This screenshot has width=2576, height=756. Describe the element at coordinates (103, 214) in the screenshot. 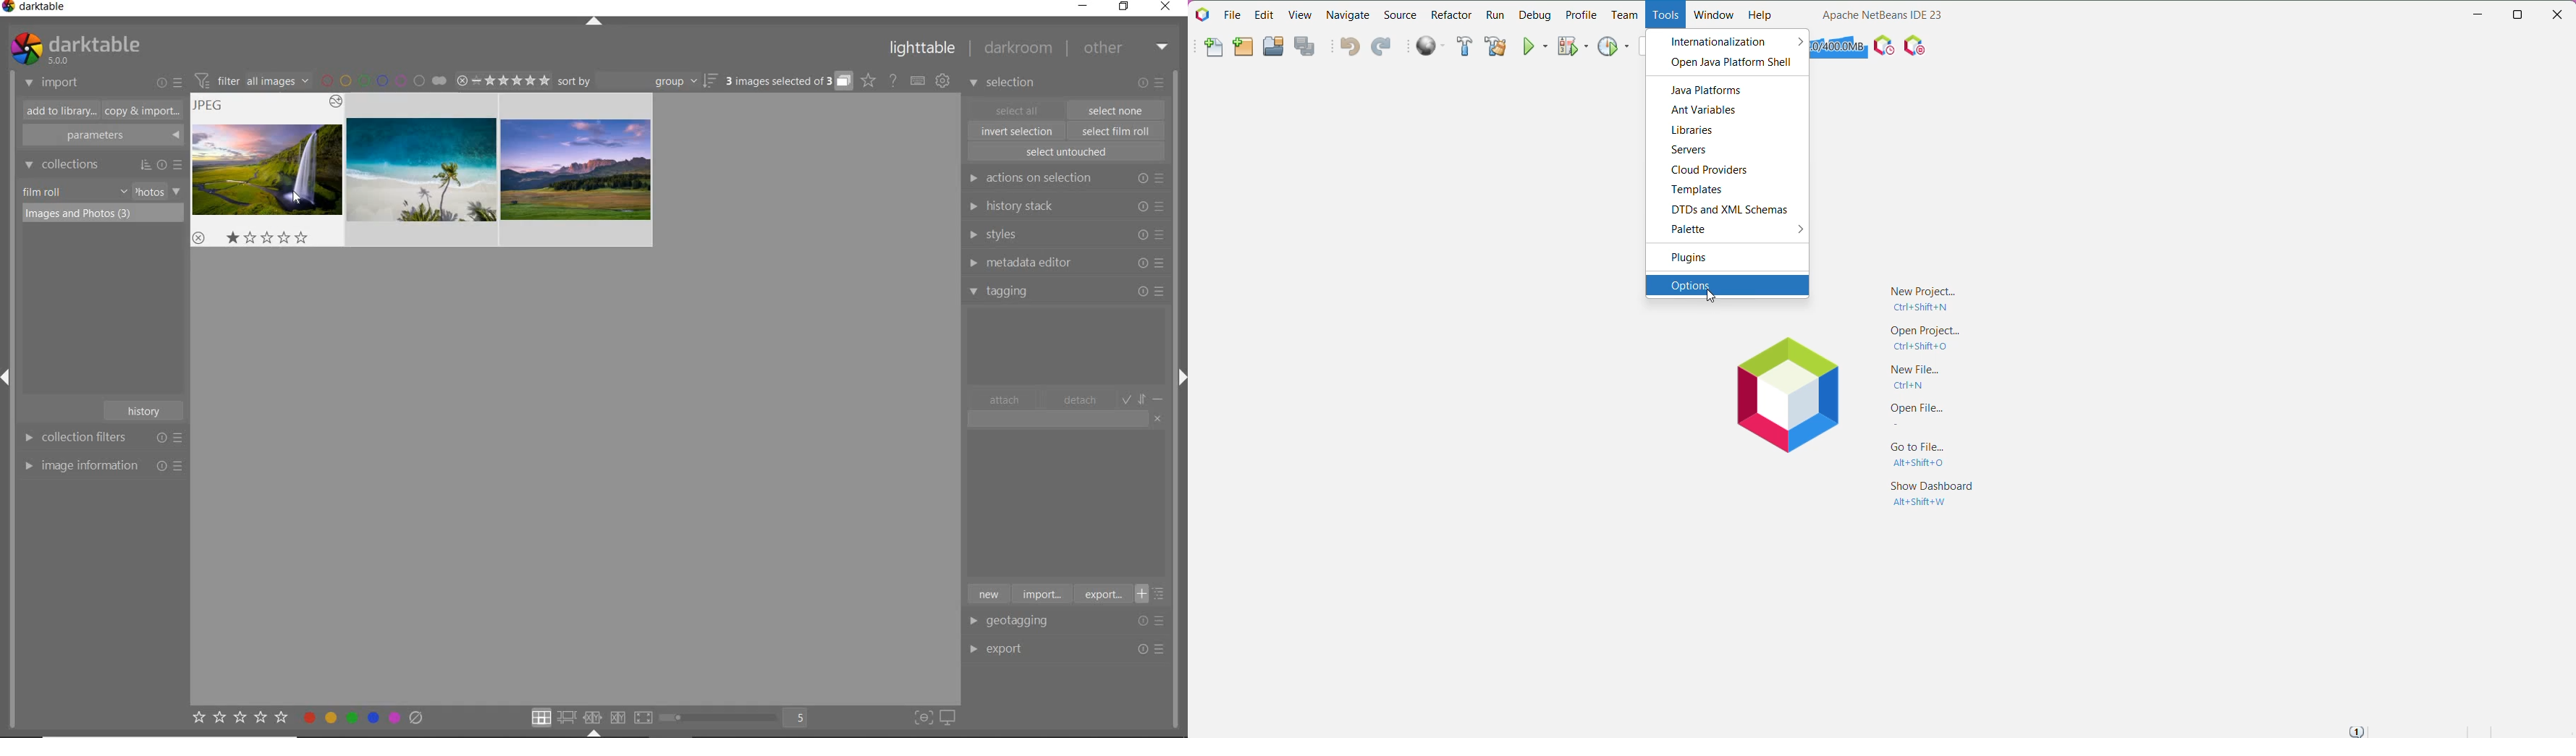

I see `images & photos` at that location.